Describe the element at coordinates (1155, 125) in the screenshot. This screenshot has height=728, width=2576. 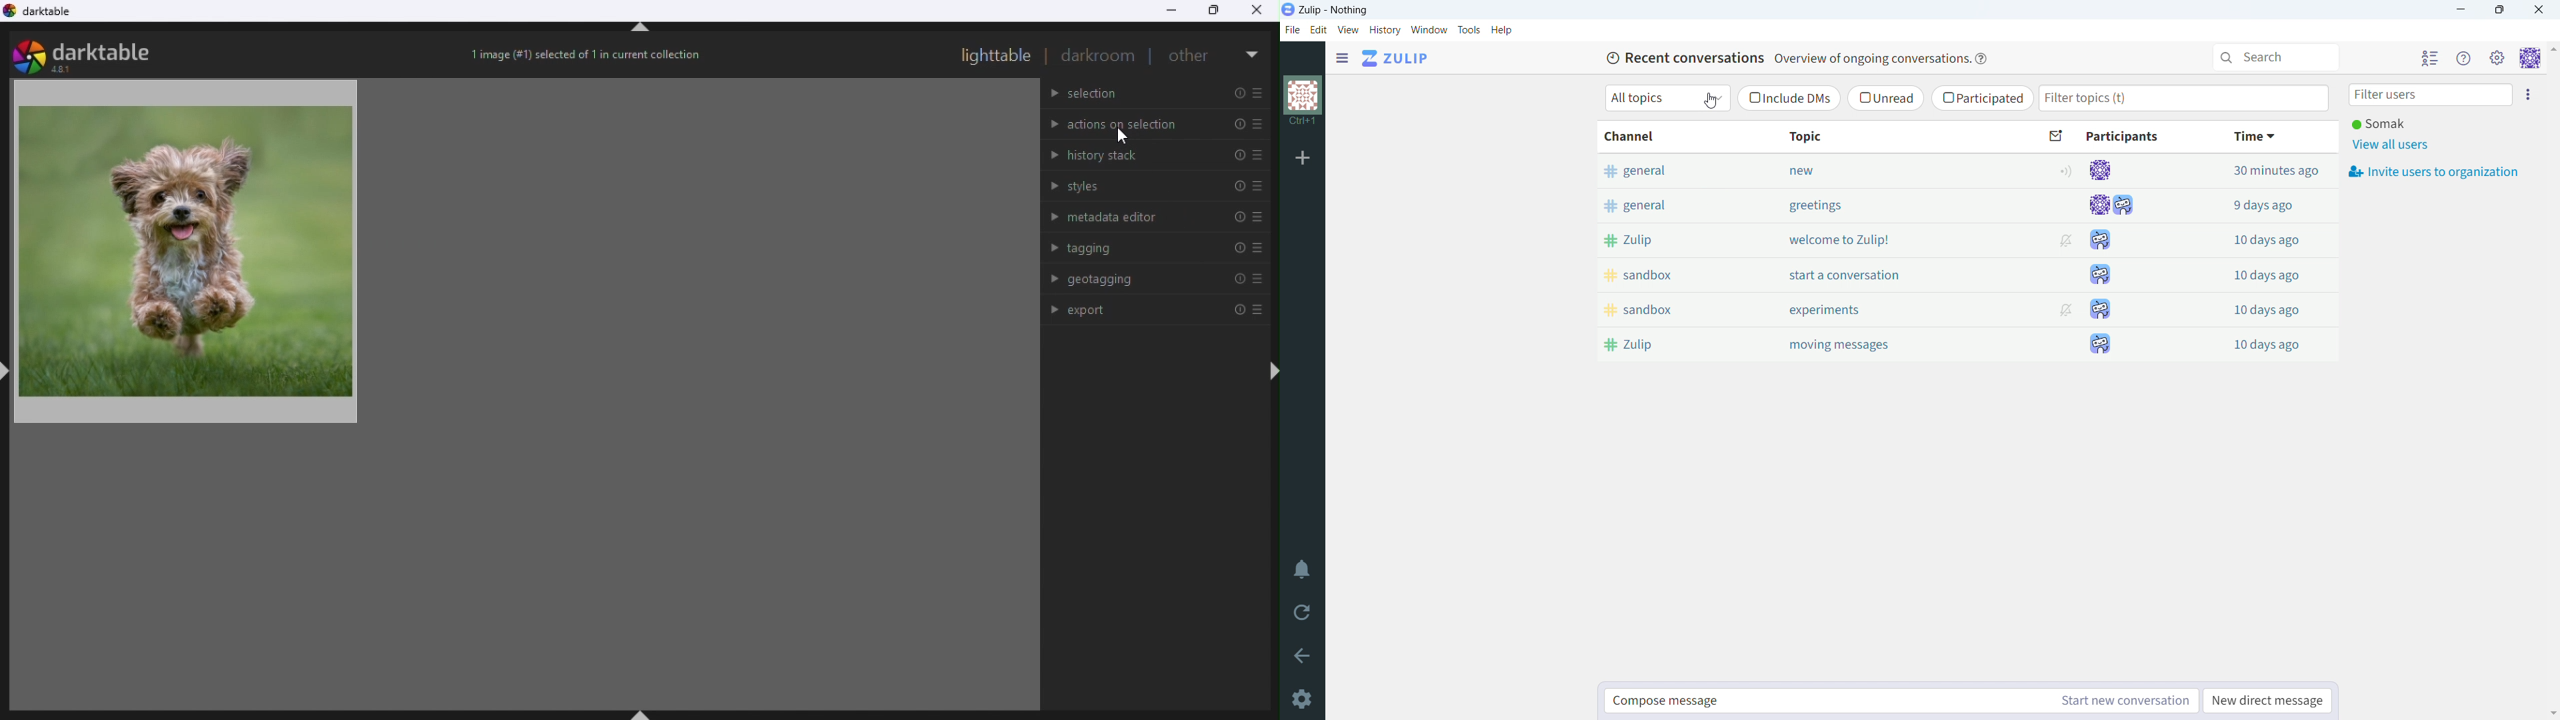
I see `Action on selection` at that location.